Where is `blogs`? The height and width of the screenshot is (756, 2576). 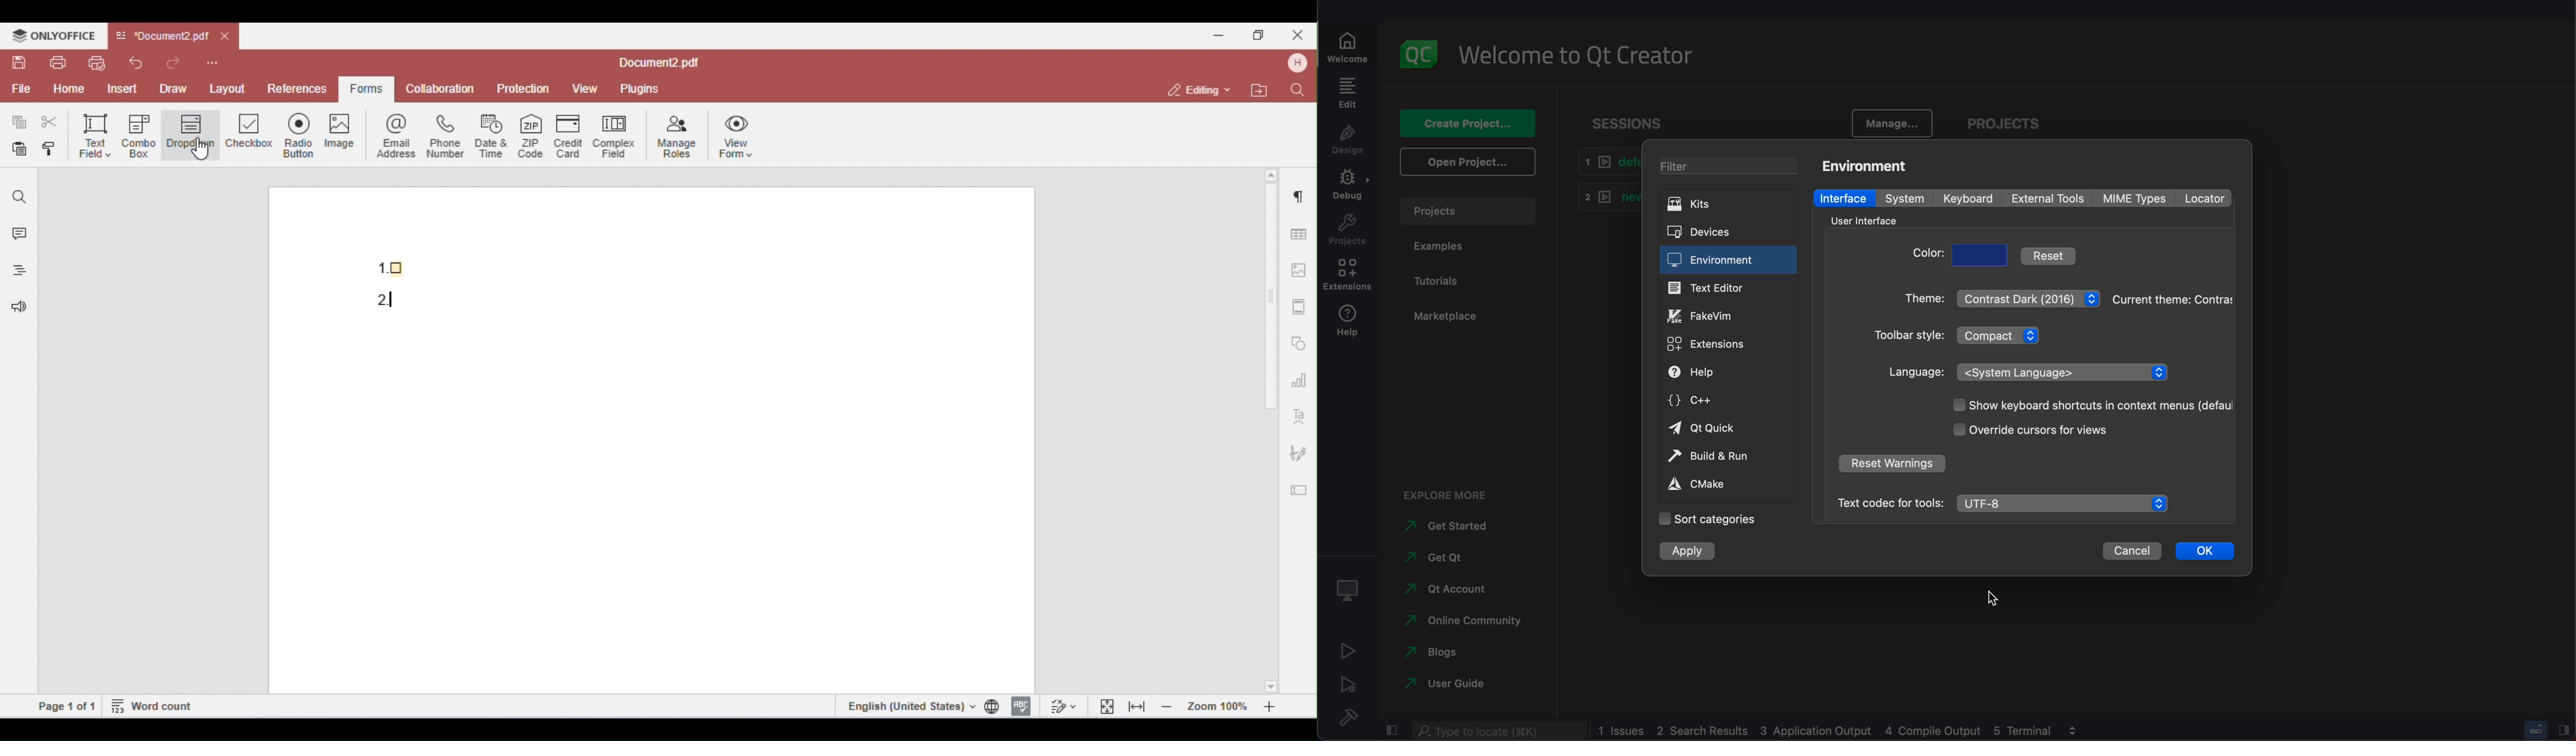 blogs is located at coordinates (1436, 650).